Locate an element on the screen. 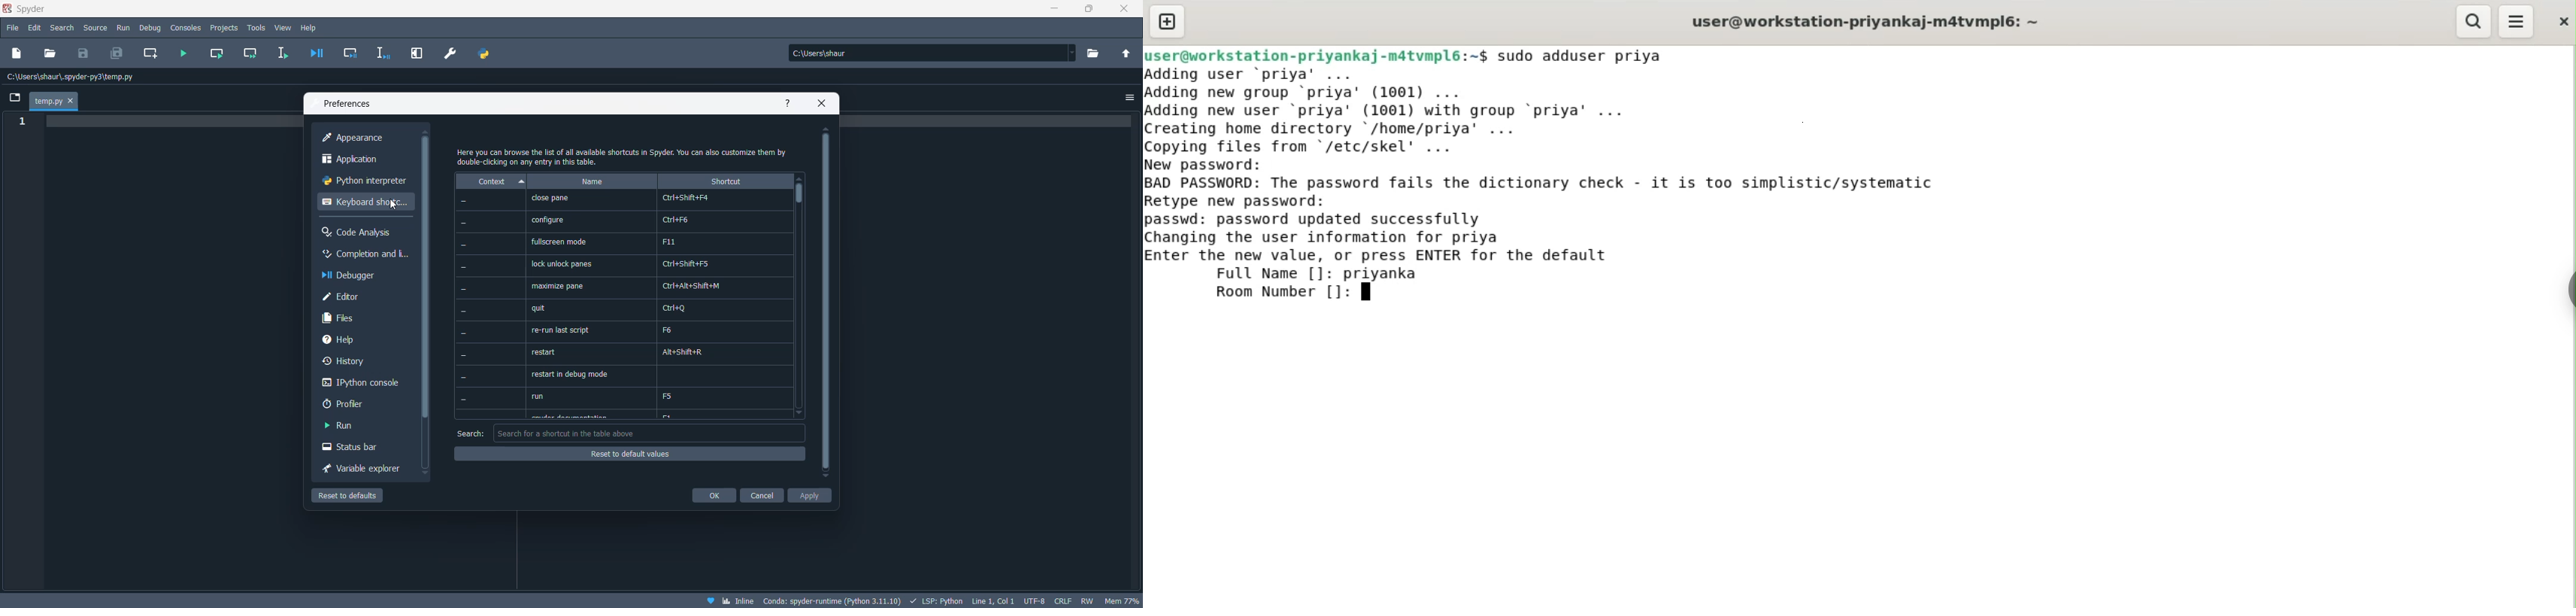  history is located at coordinates (356, 364).